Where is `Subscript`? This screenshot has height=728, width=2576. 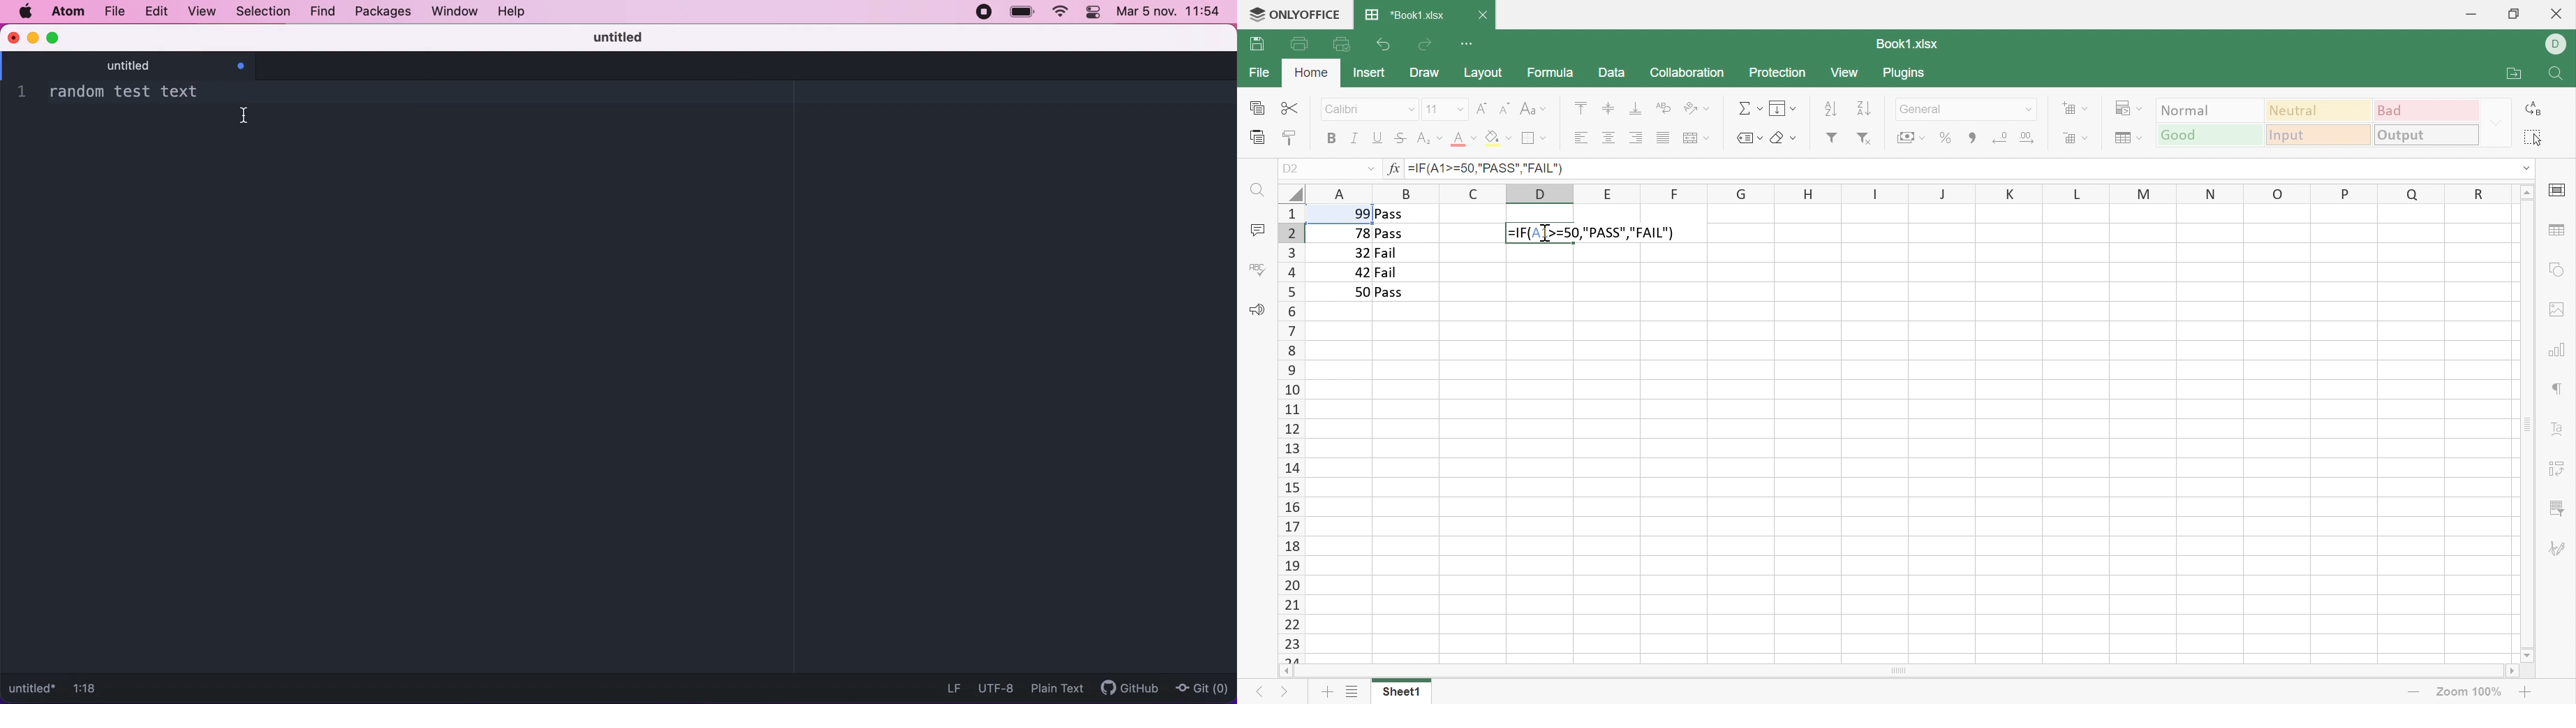 Subscript is located at coordinates (1429, 140).